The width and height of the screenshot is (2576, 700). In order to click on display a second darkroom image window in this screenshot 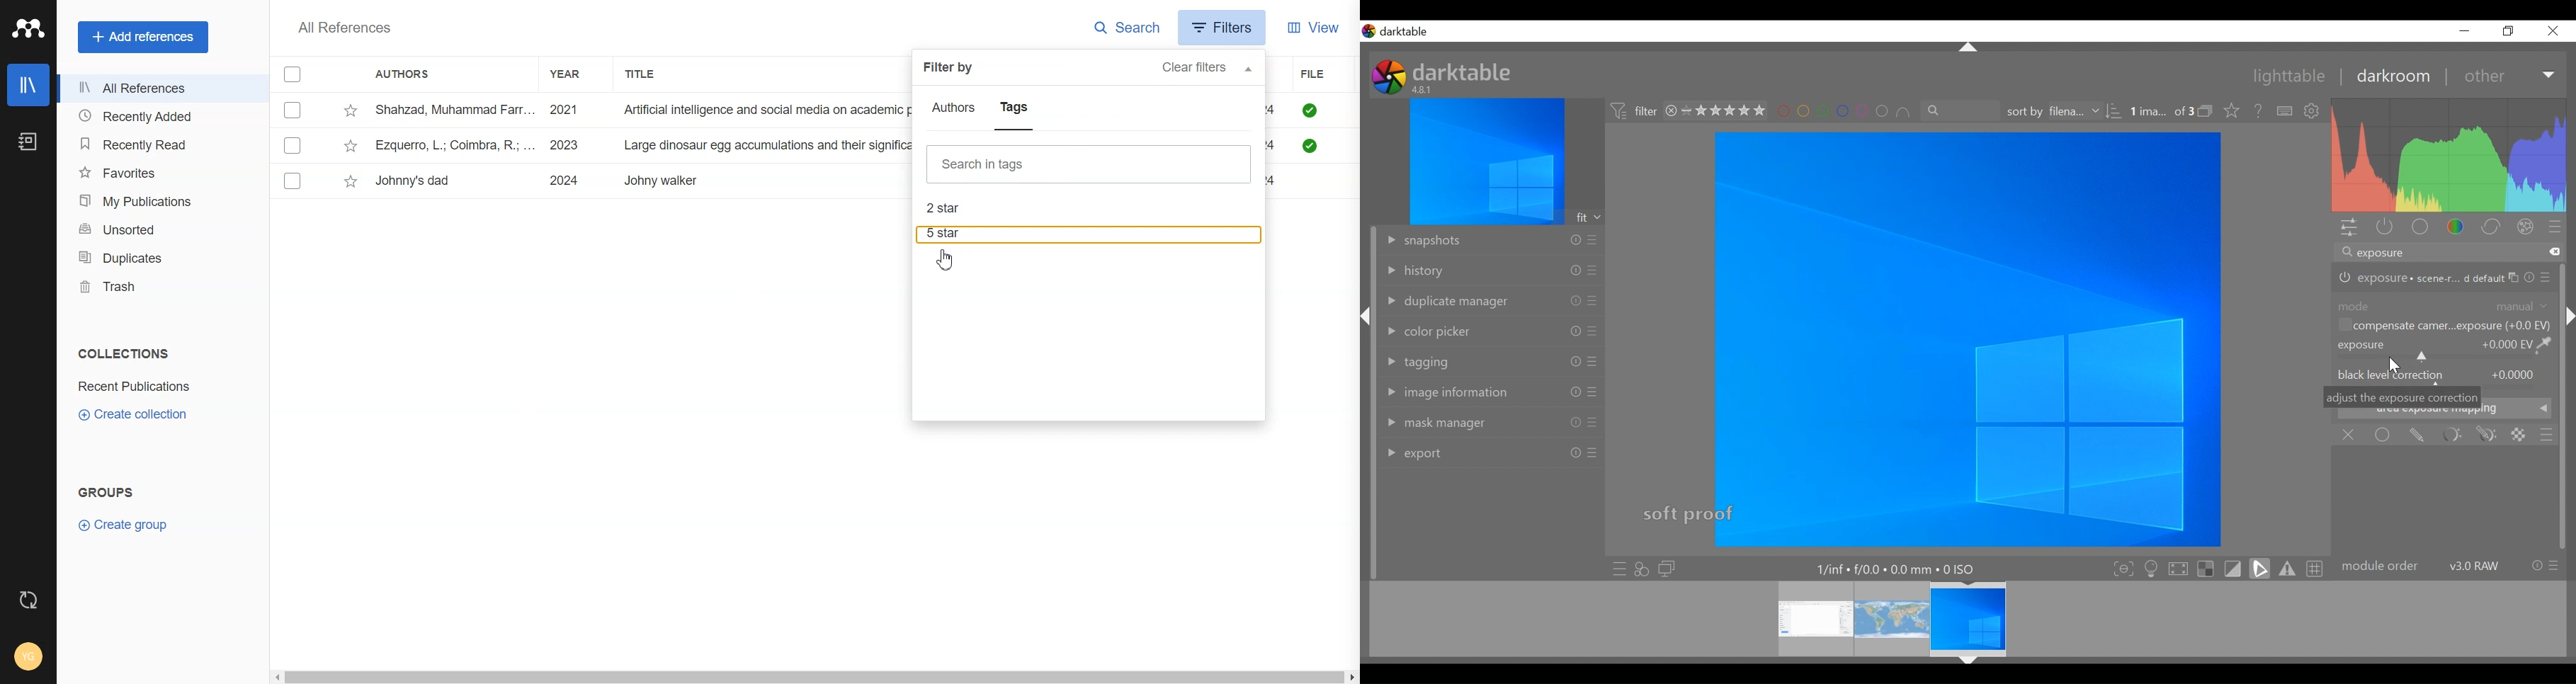, I will do `click(1667, 569)`.